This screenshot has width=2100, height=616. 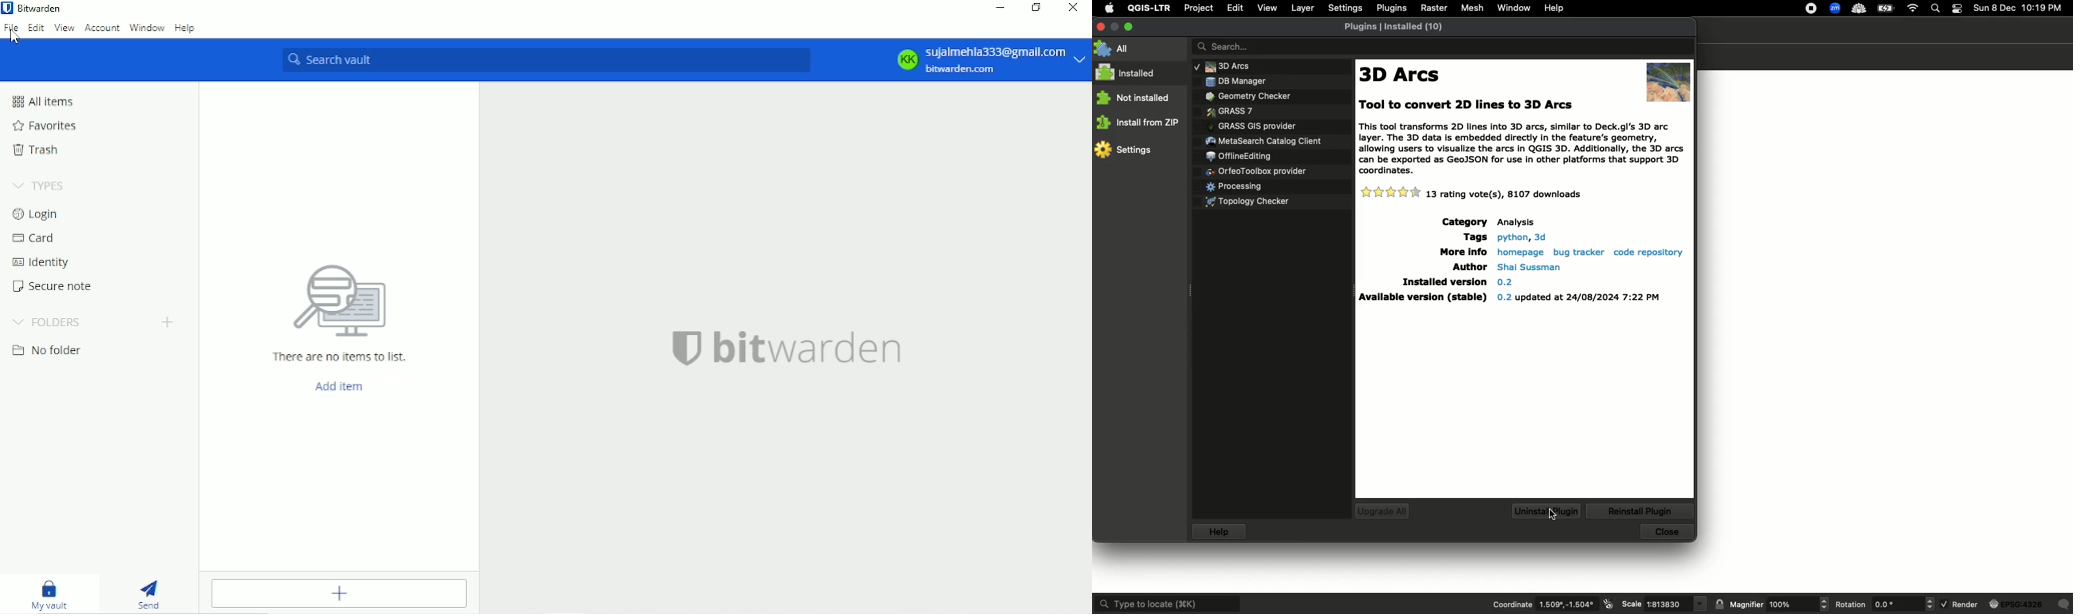 What do you see at coordinates (1239, 154) in the screenshot?
I see `Plugins` at bounding box center [1239, 154].